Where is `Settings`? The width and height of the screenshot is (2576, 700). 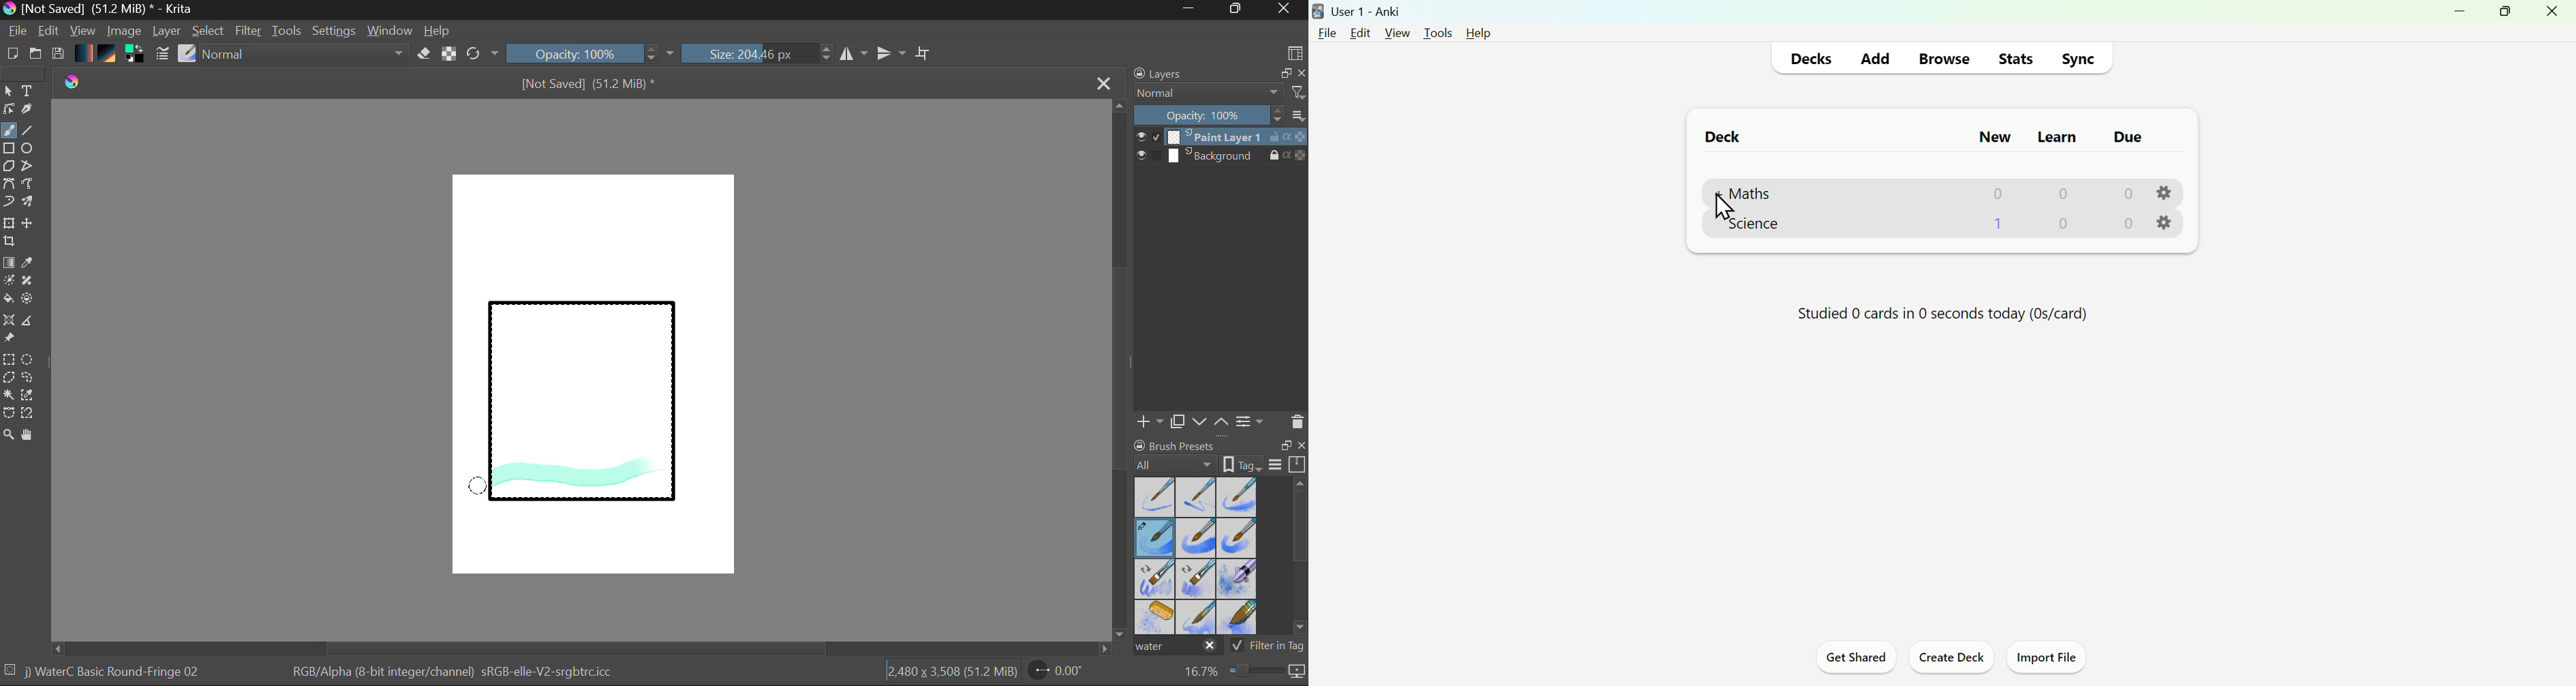
Settings is located at coordinates (2166, 192).